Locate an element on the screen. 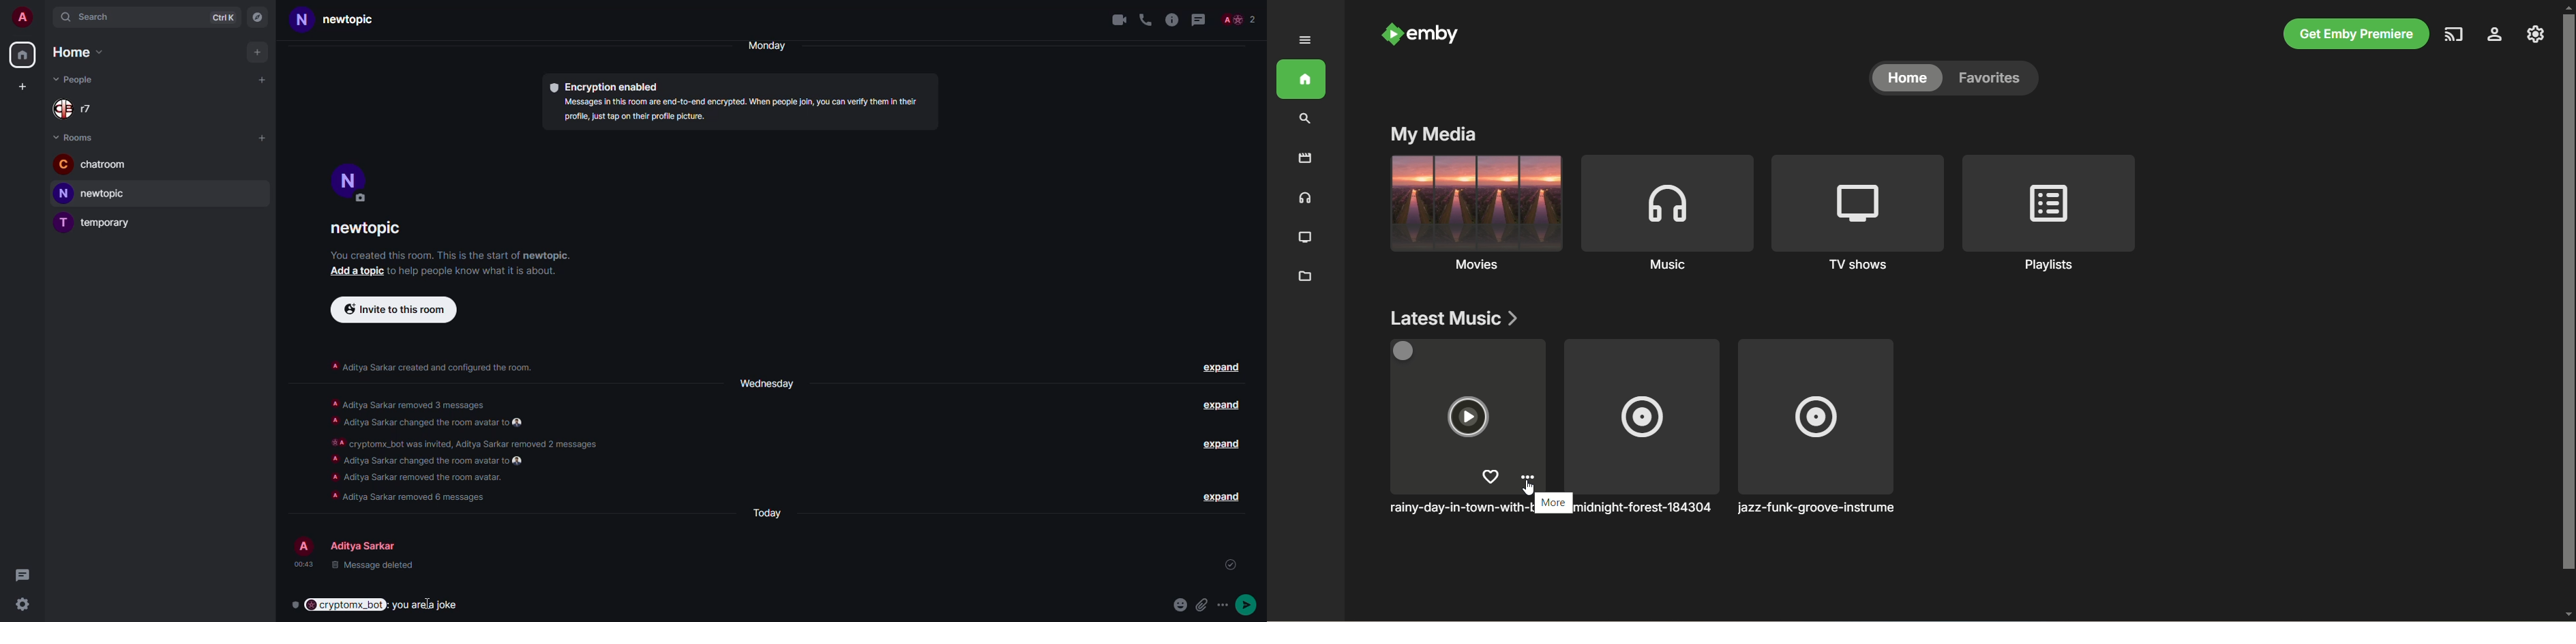  add is located at coordinates (262, 137).